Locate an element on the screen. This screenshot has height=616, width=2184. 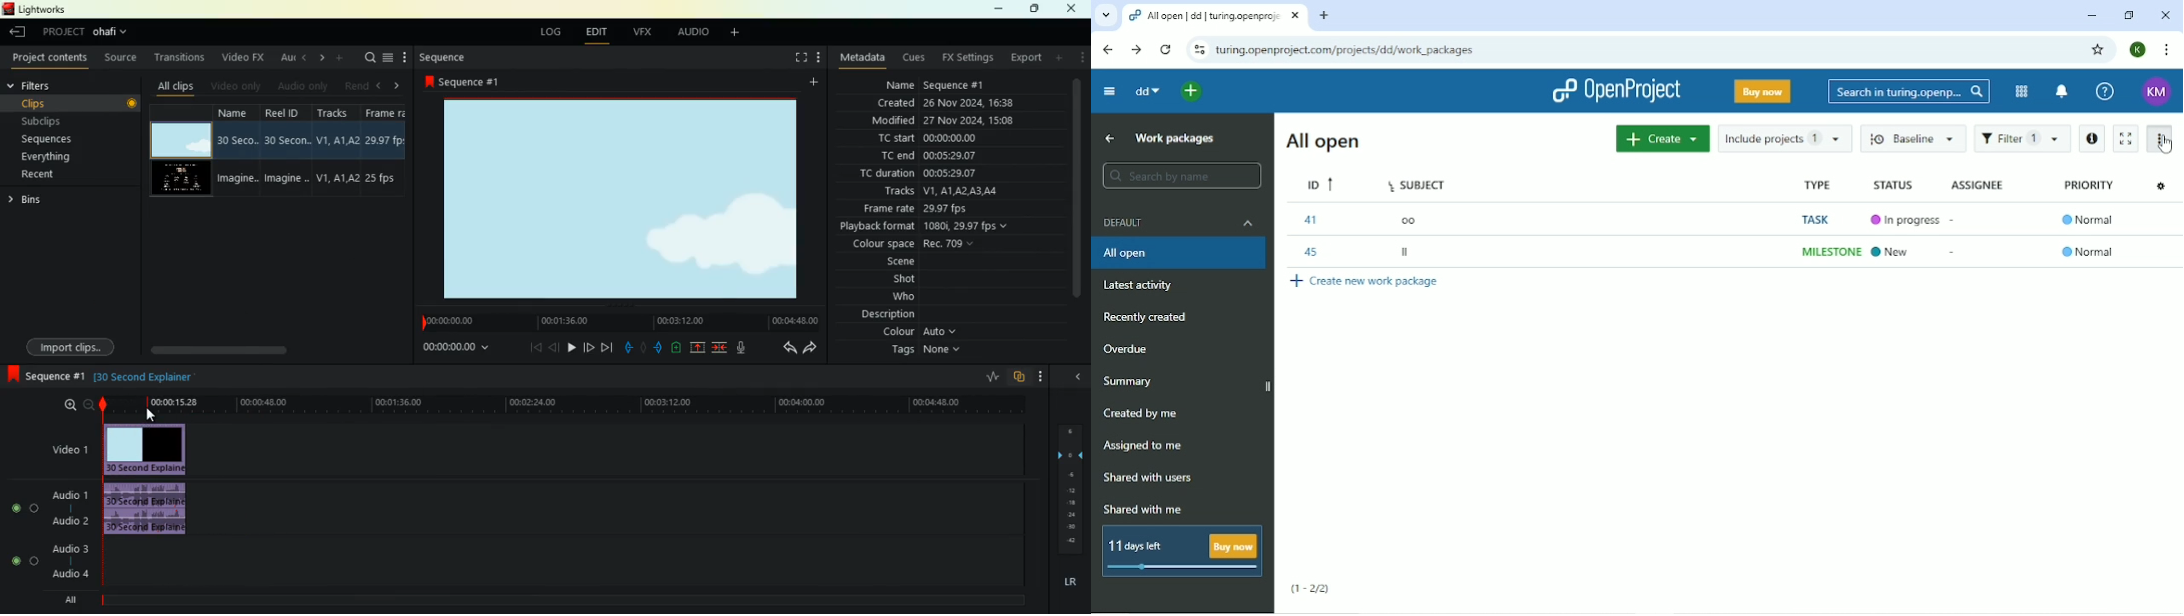
close is located at coordinates (1072, 9).